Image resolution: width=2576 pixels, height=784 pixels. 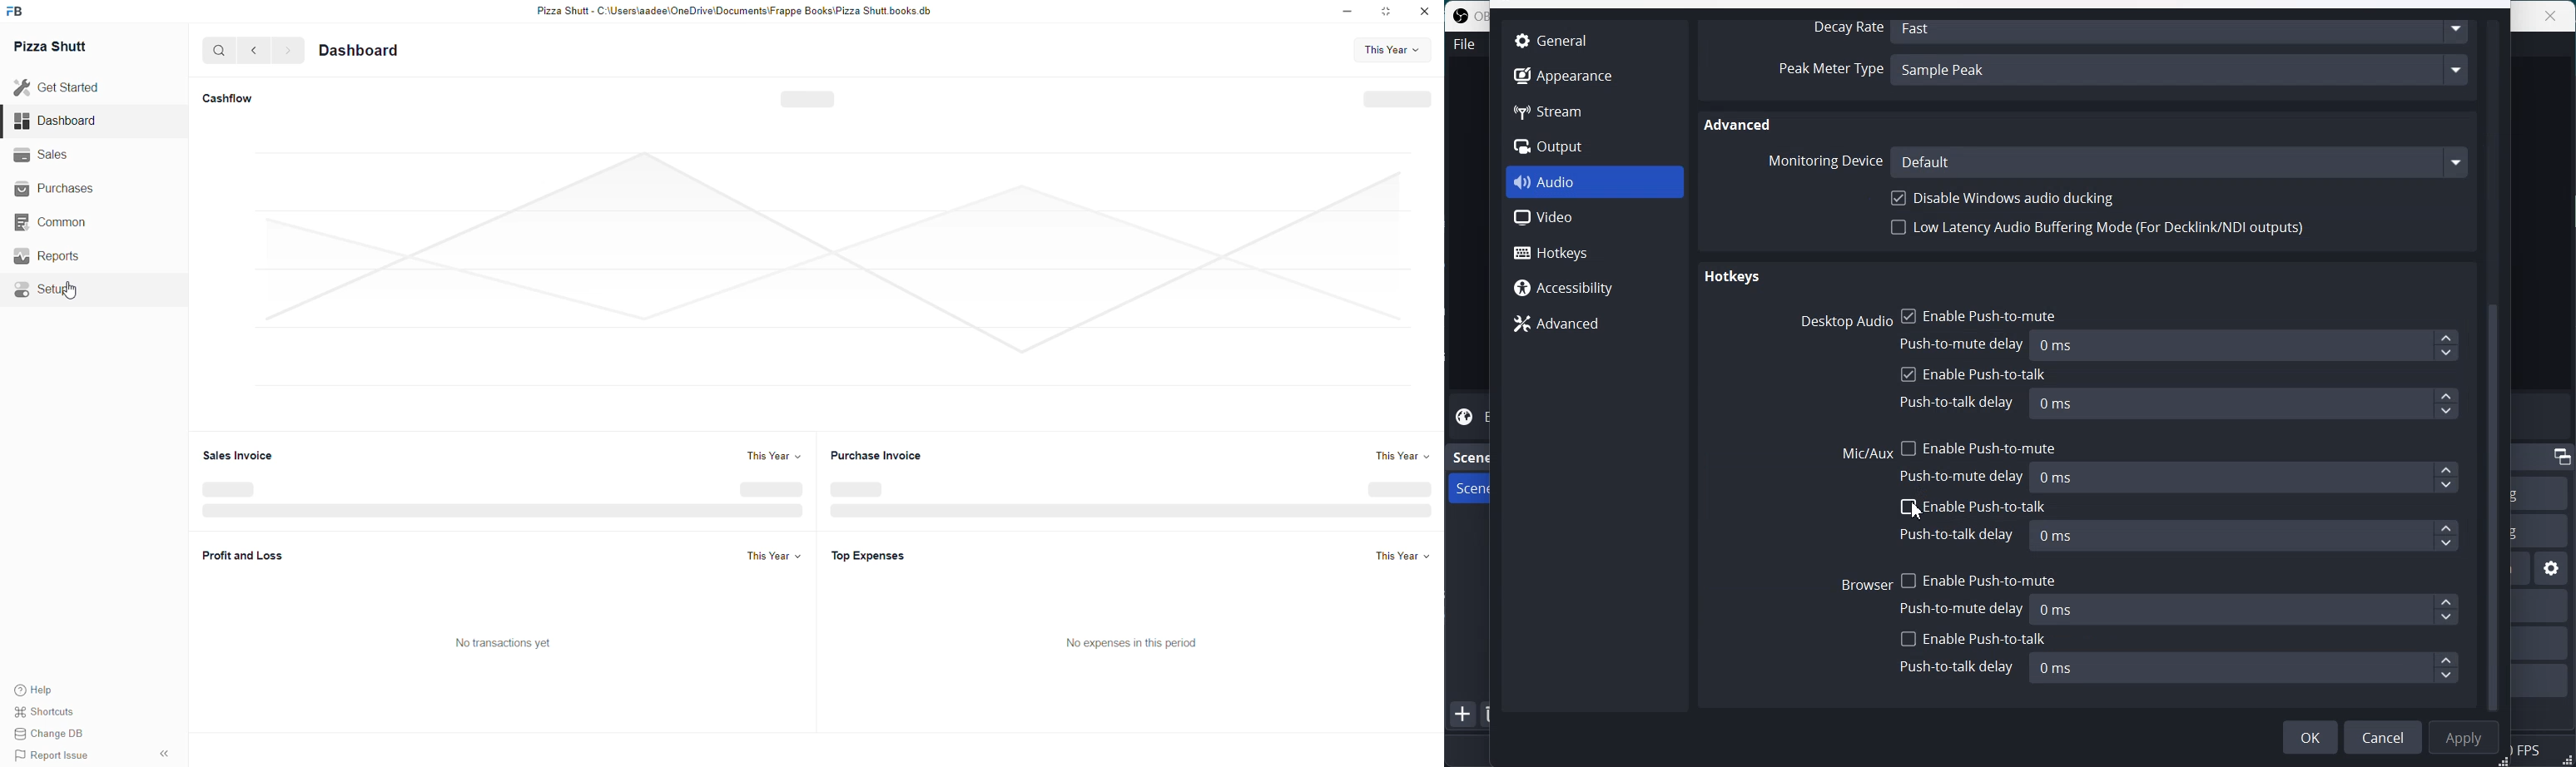 I want to click on help, so click(x=49, y=690).